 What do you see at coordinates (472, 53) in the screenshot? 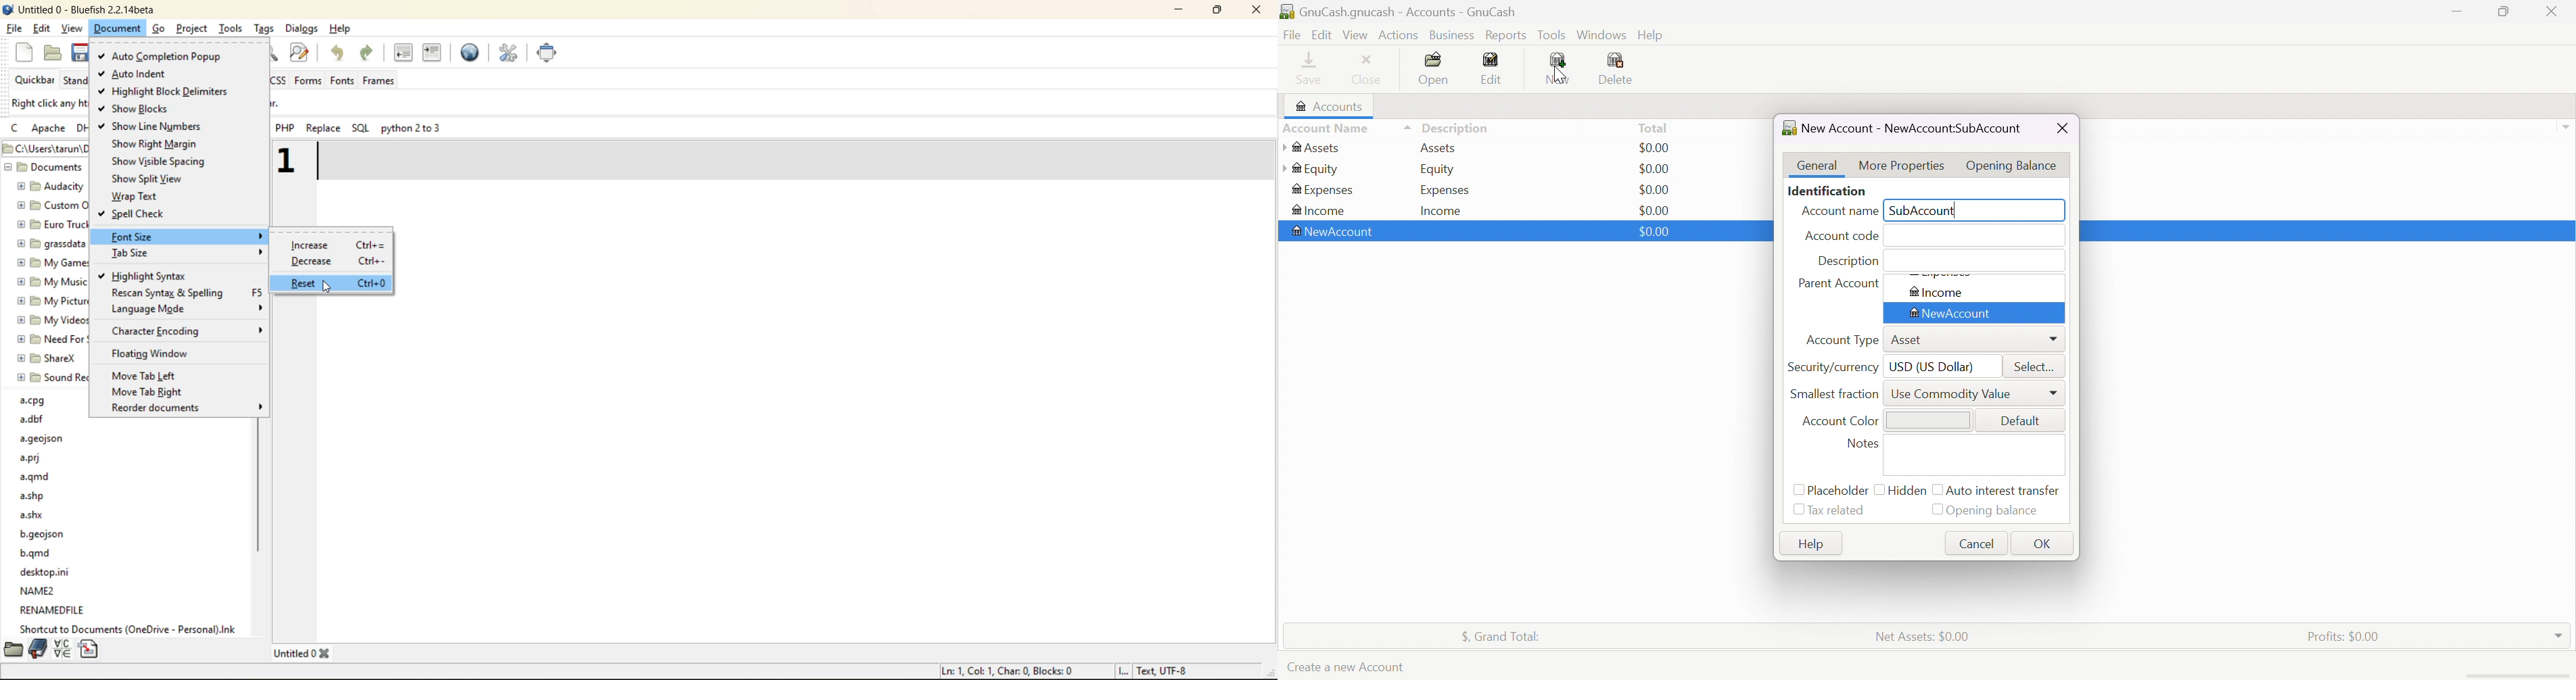
I see `preview in browser` at bounding box center [472, 53].